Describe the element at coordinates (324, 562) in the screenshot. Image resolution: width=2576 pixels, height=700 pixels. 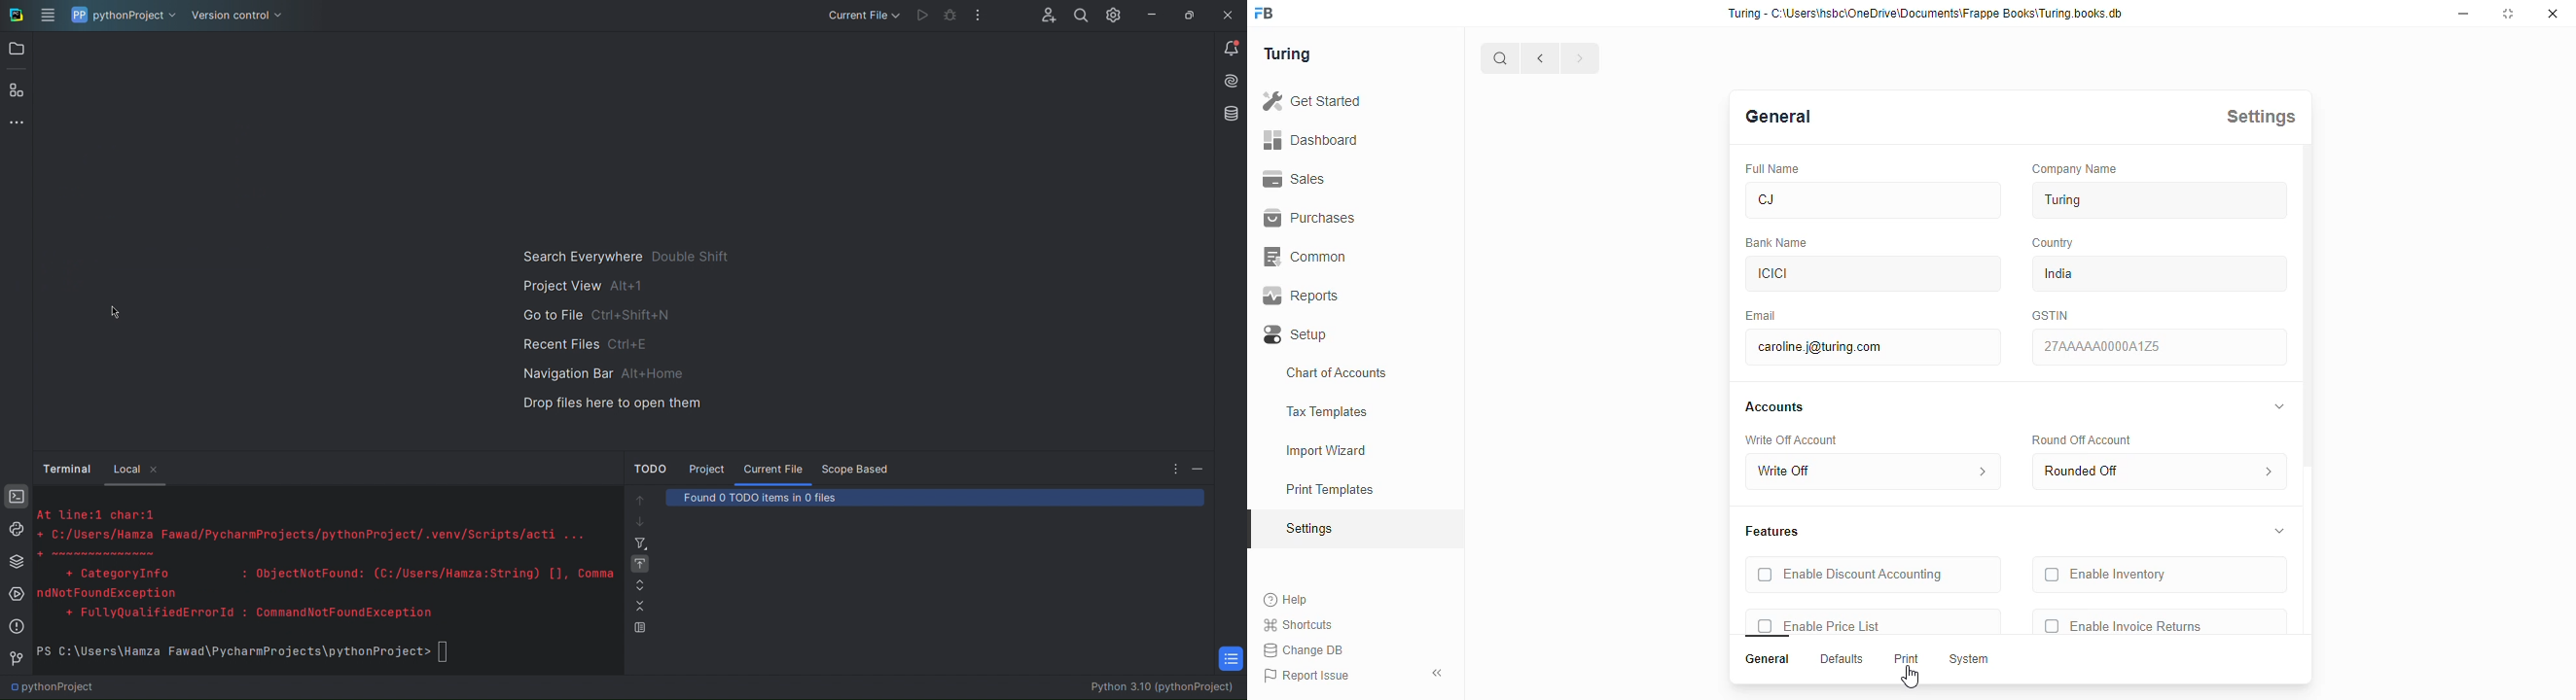
I see `\At line:1 char:1+ C:/Users/Hamza Fawad/PycharmProjects/pythonProject/.venv/Scripts/acti ...SEER+ CategoryInfo : ObjectNotFound: (C:/Users/Hamza:String) [], CommandNotFoundException+ FullyQualifiedErrorId : CommandNotFoundException ` at that location.